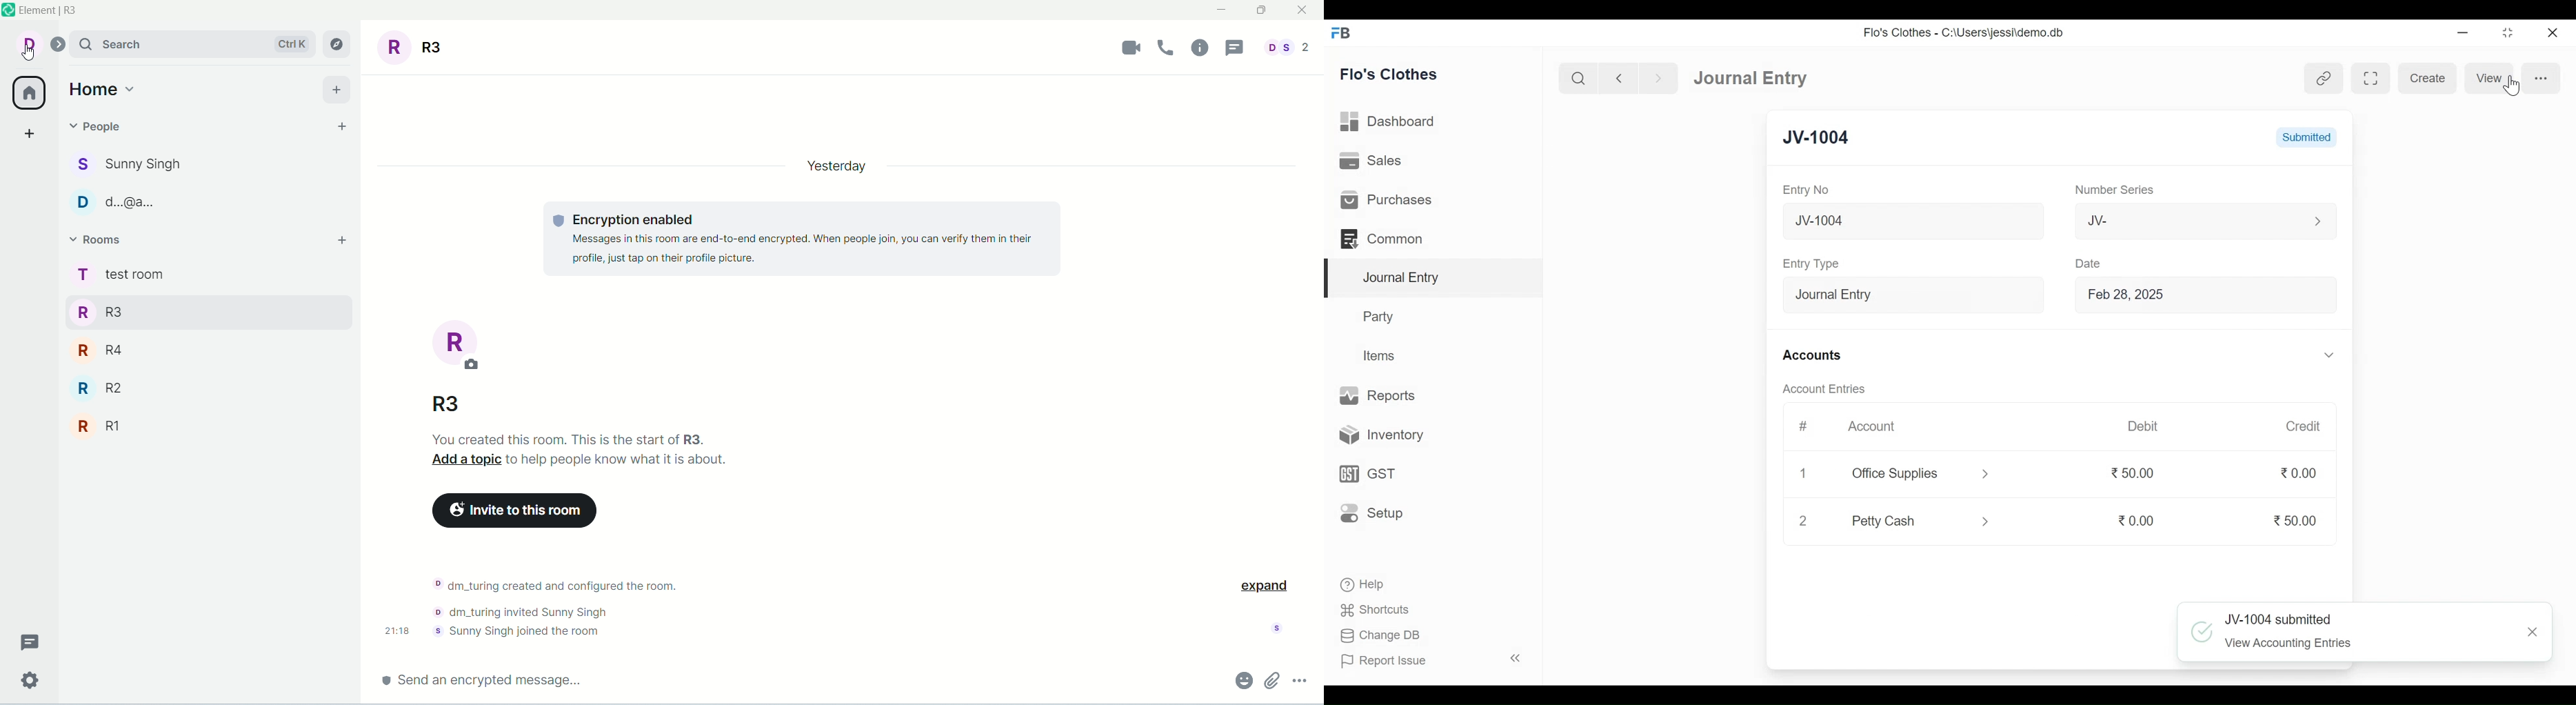 The width and height of the screenshot is (2576, 728). Describe the element at coordinates (2313, 221) in the screenshot. I see `Expand` at that location.